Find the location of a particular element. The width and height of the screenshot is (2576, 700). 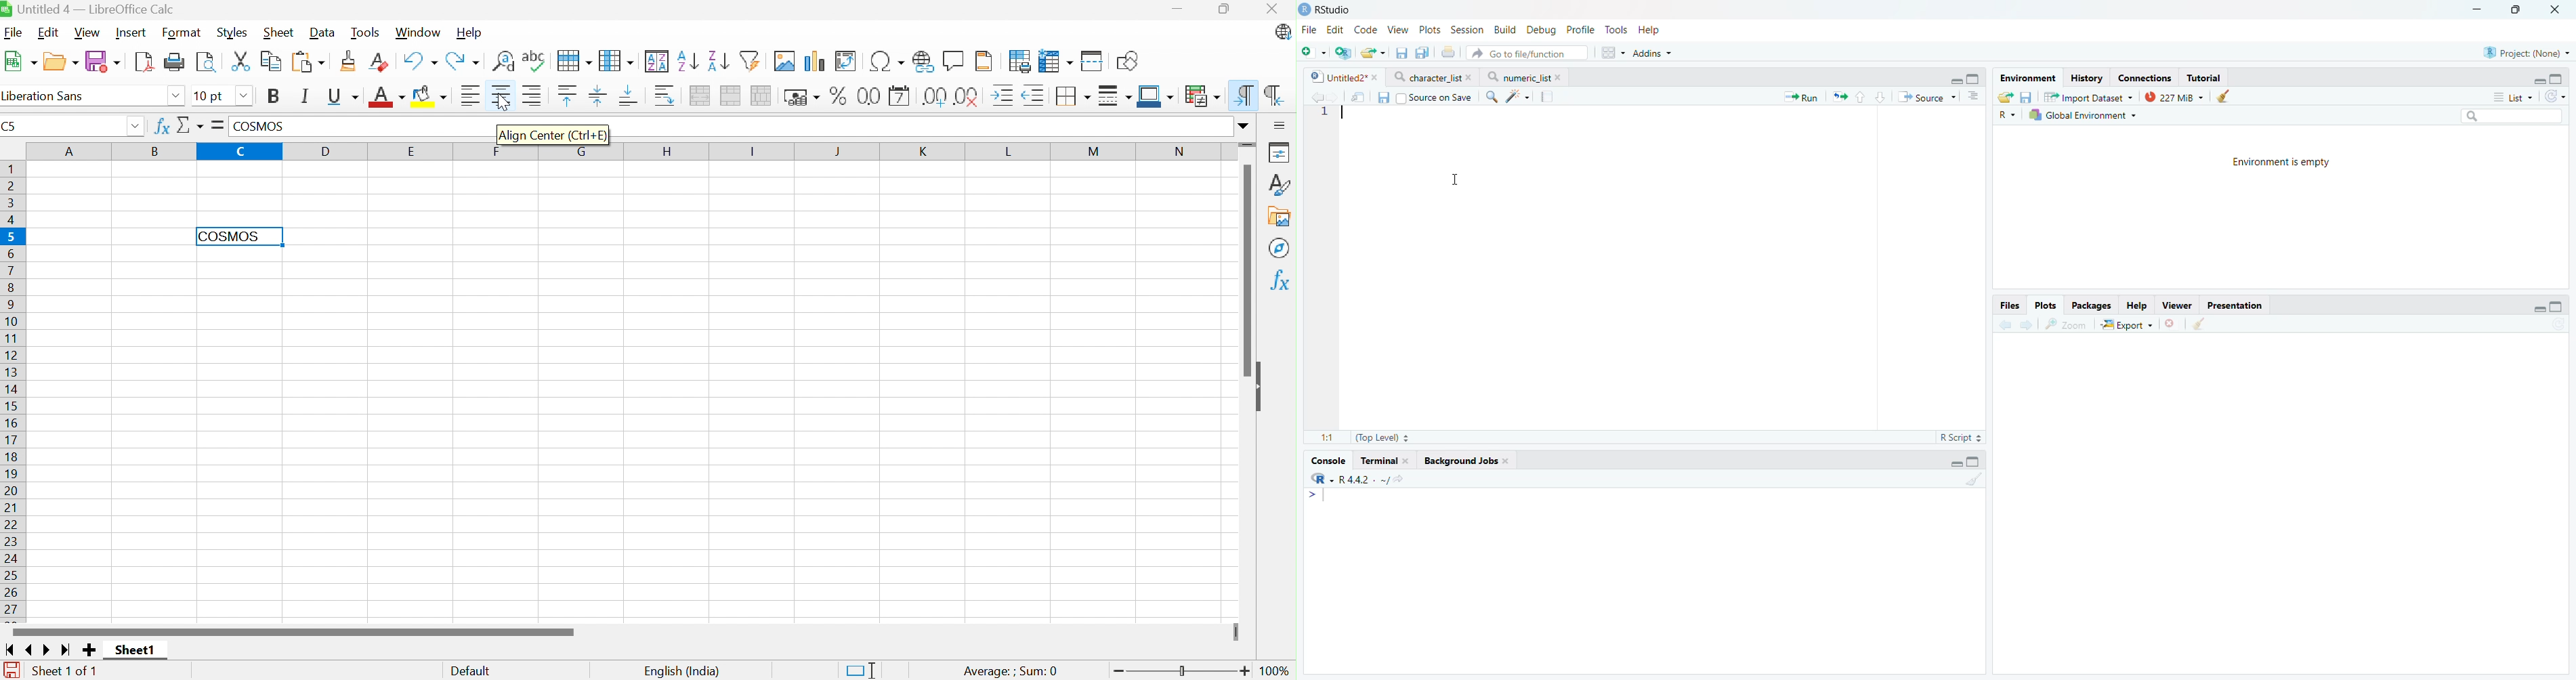

Search is located at coordinates (2511, 116).